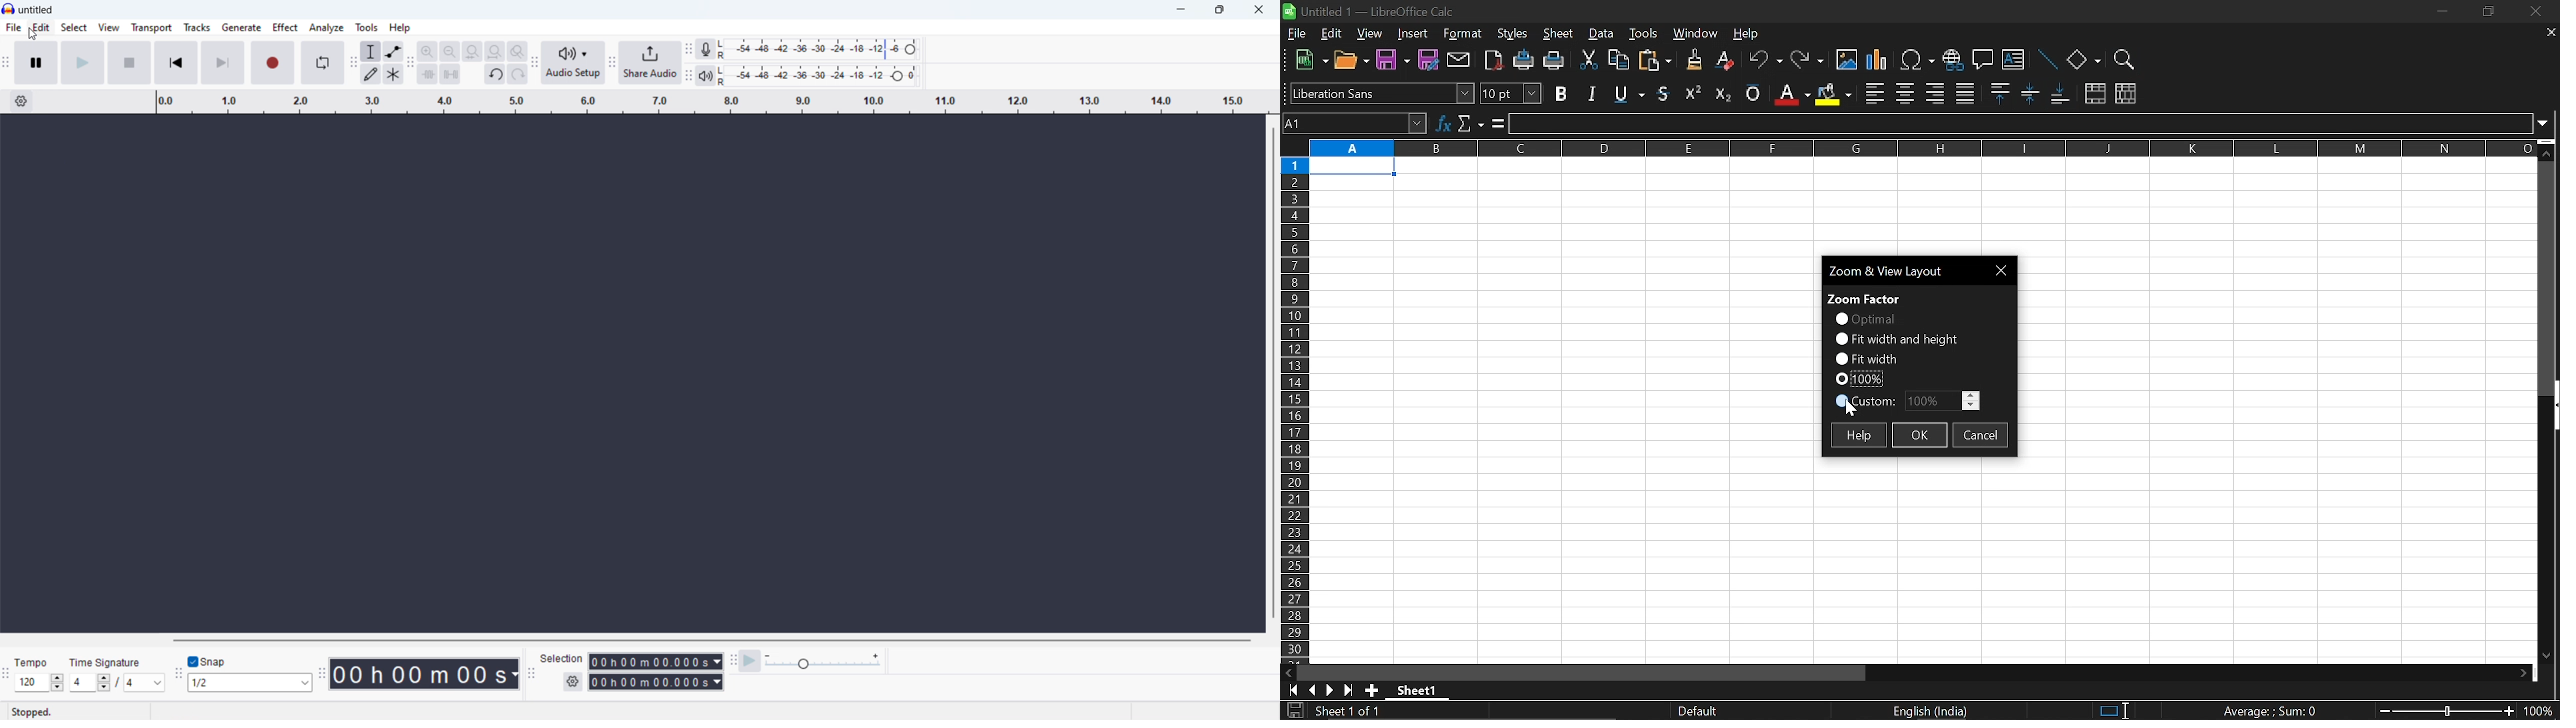 This screenshot has width=2576, height=728. I want to click on share audio, so click(650, 63).